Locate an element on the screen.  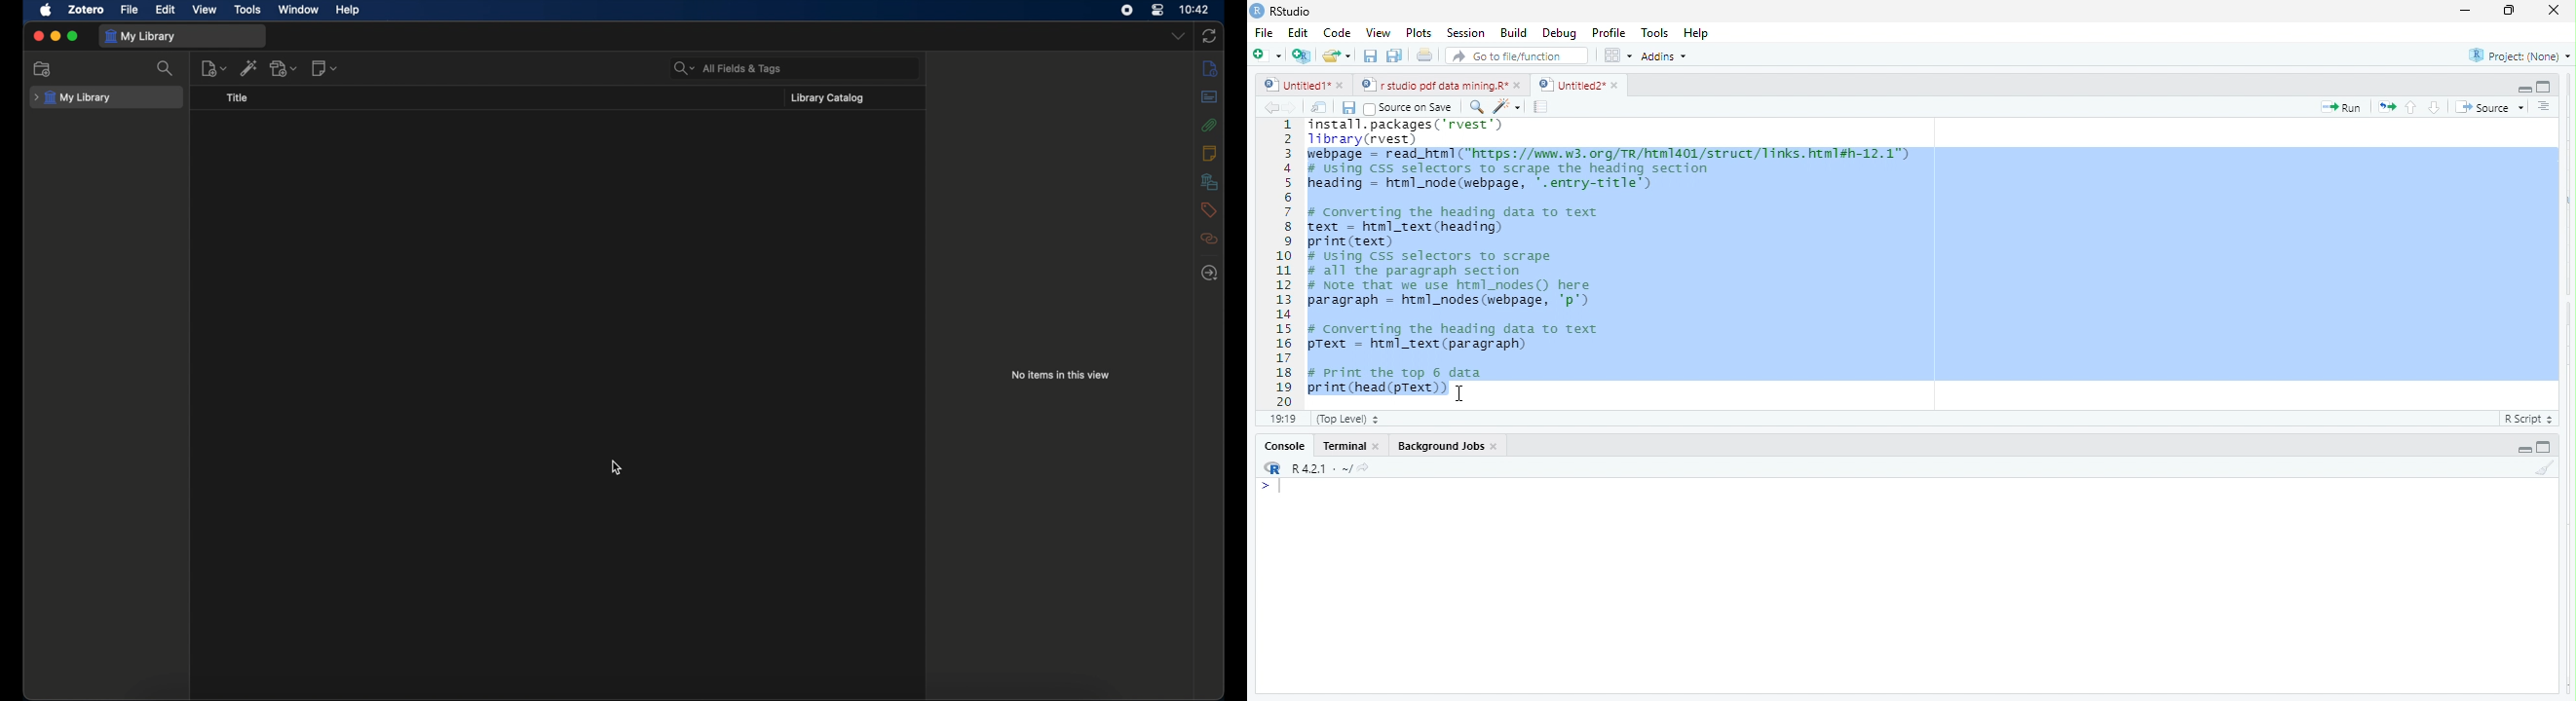
run is located at coordinates (2342, 108).